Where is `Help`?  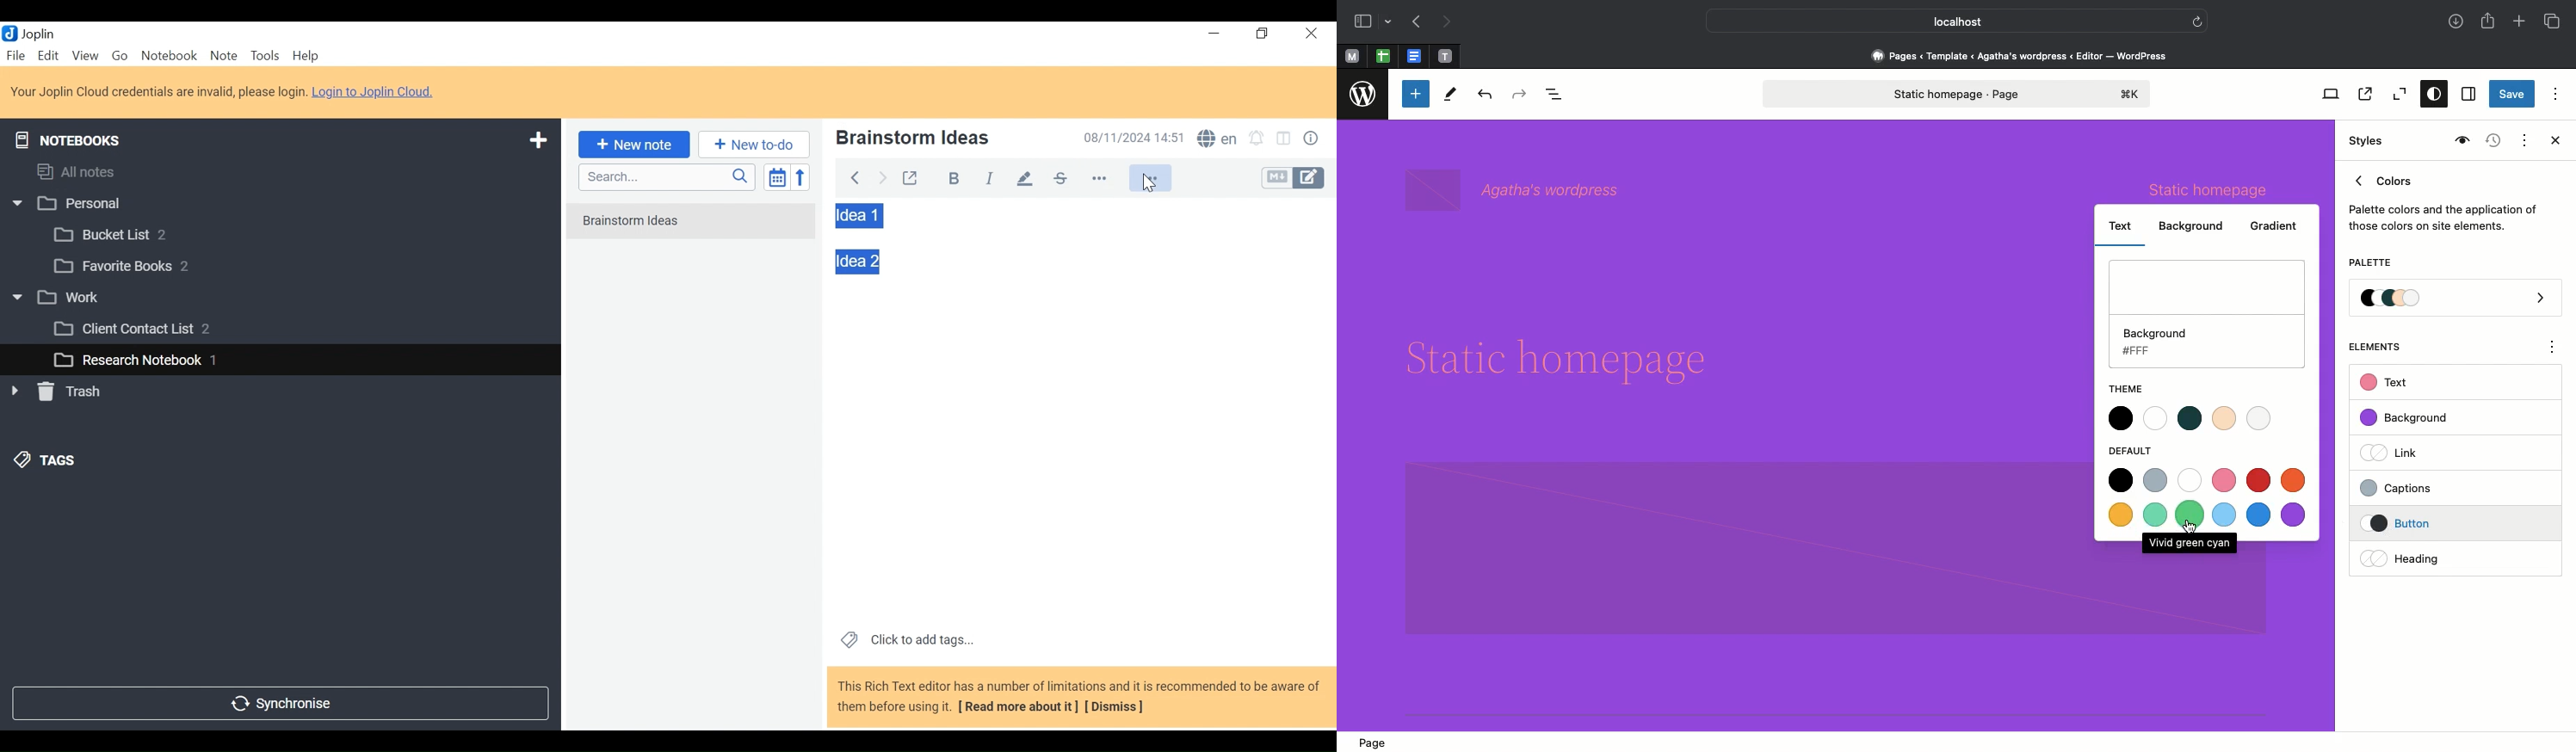 Help is located at coordinates (308, 56).